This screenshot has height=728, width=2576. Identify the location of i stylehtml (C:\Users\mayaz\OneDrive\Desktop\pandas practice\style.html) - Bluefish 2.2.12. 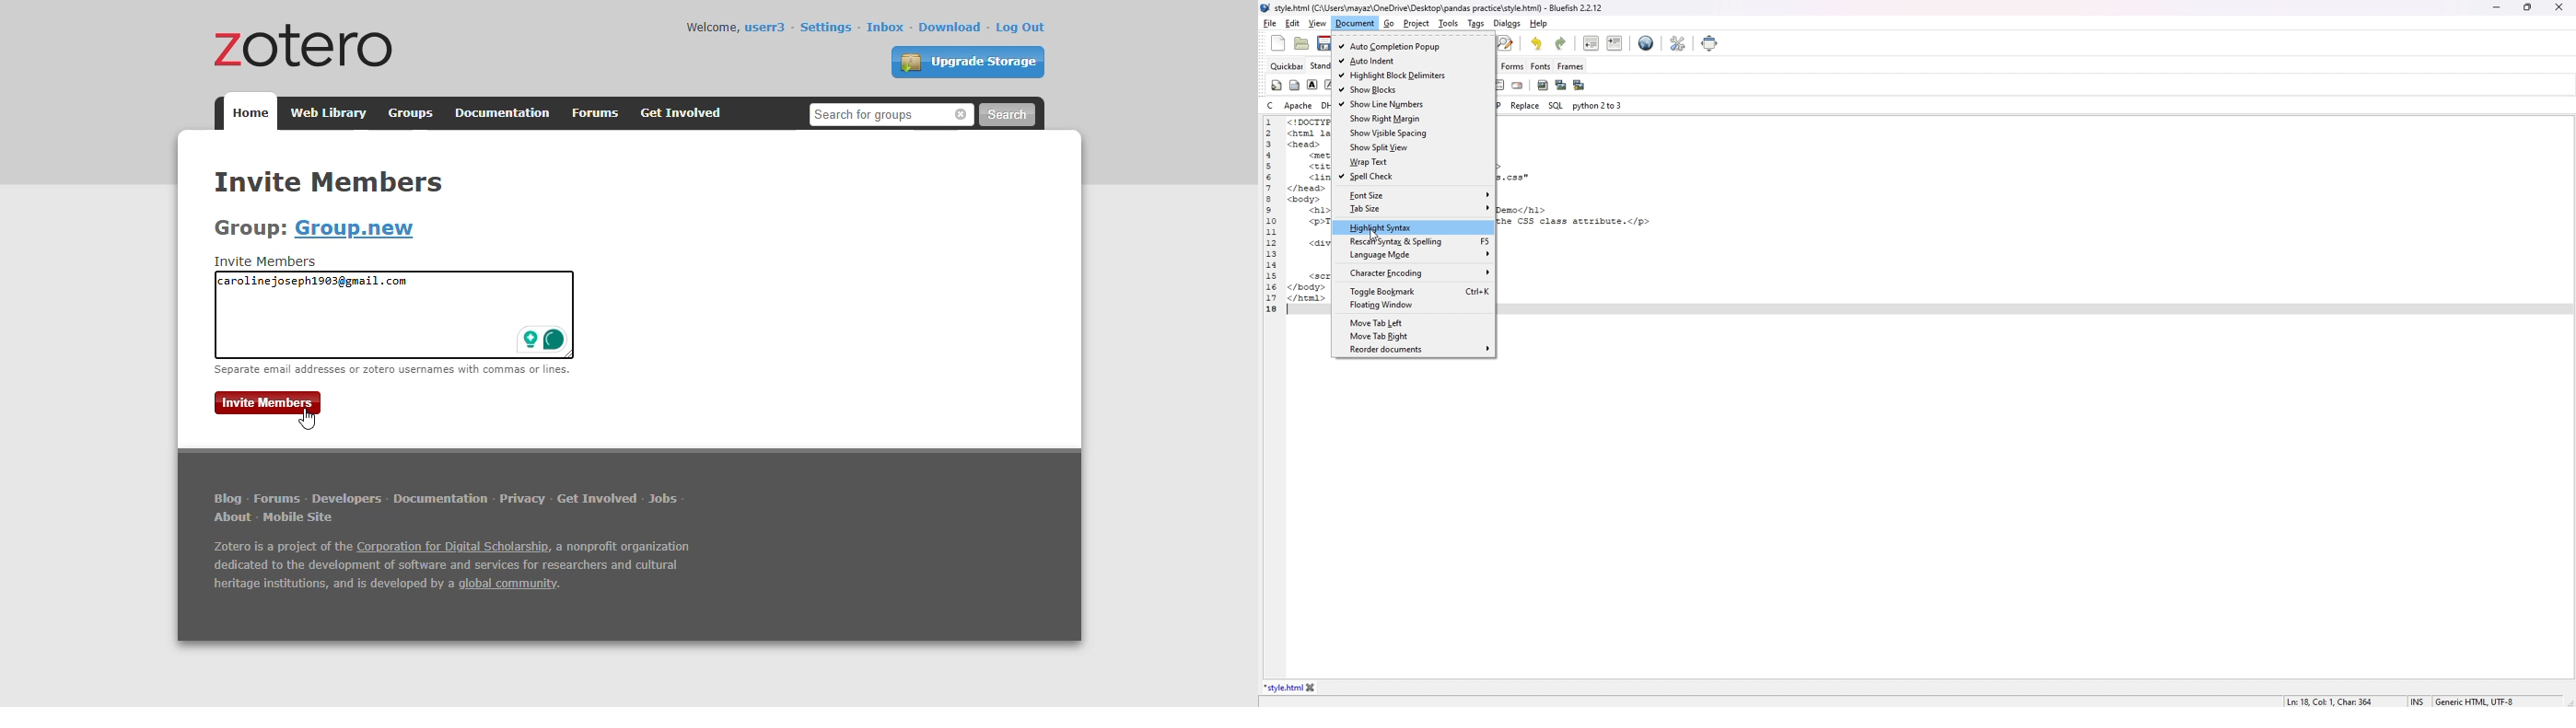
(1435, 9).